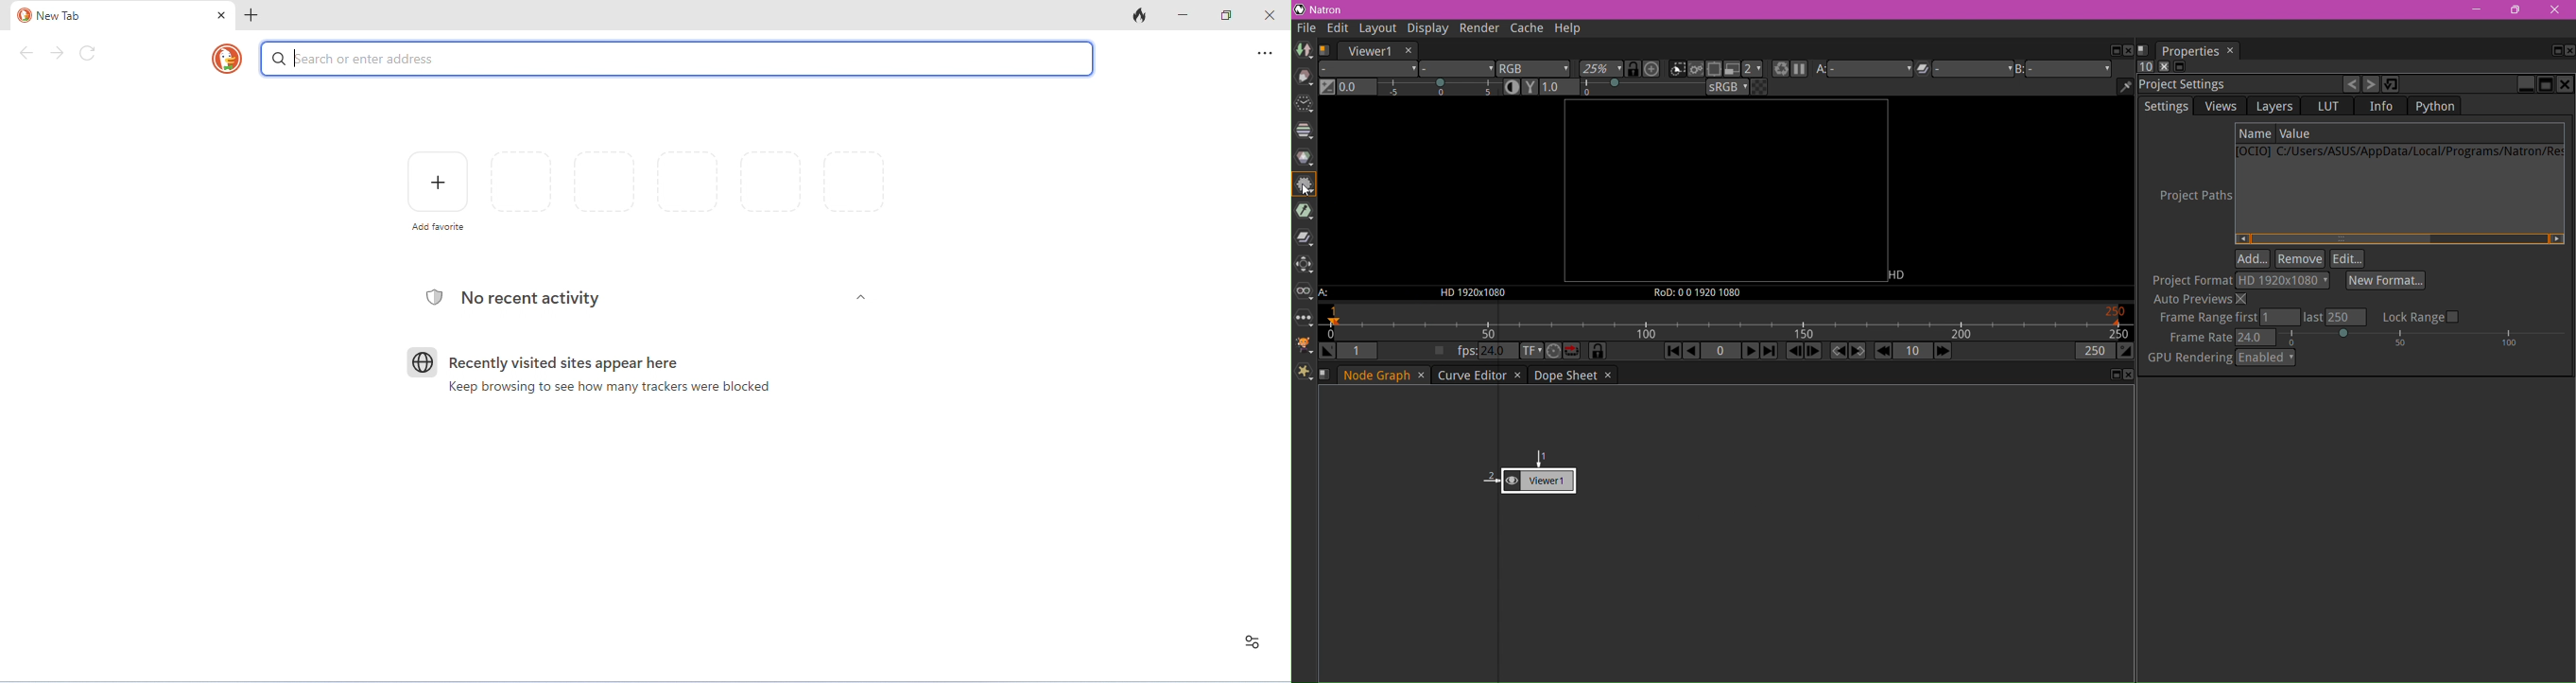 This screenshot has height=700, width=2576. What do you see at coordinates (677, 59) in the screenshot?
I see `search bar highlighted` at bounding box center [677, 59].